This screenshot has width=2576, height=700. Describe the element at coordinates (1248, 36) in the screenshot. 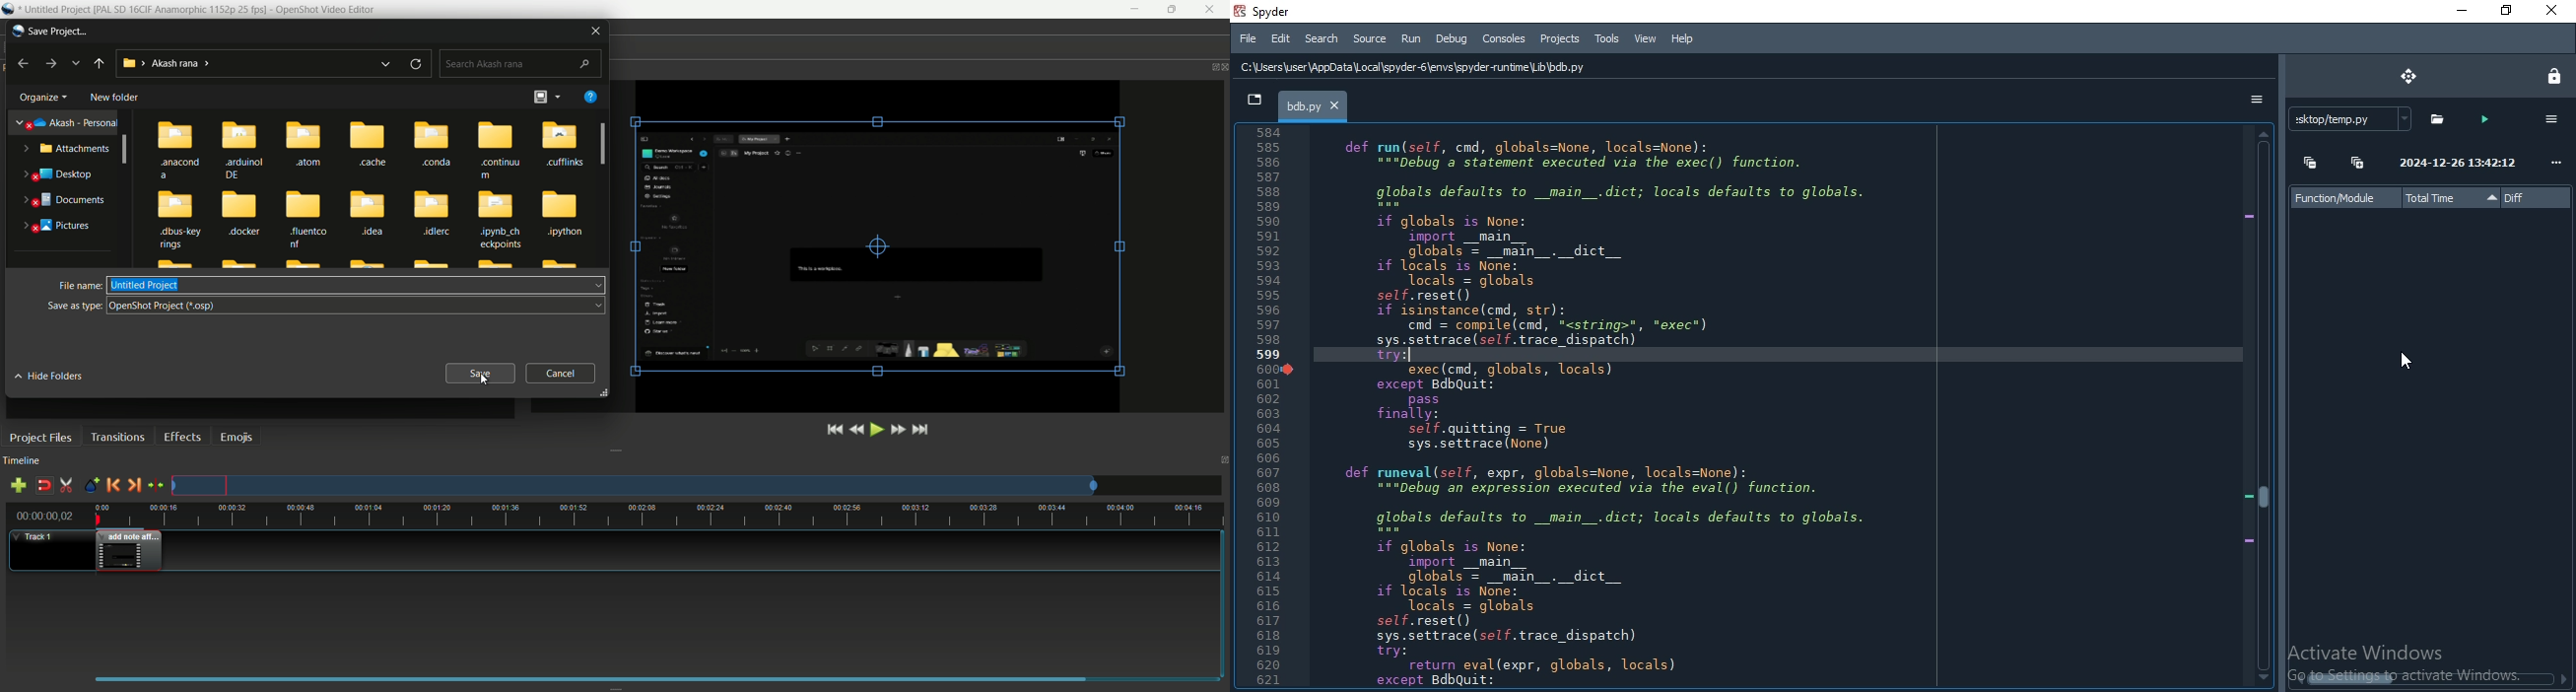

I see `File ` at that location.